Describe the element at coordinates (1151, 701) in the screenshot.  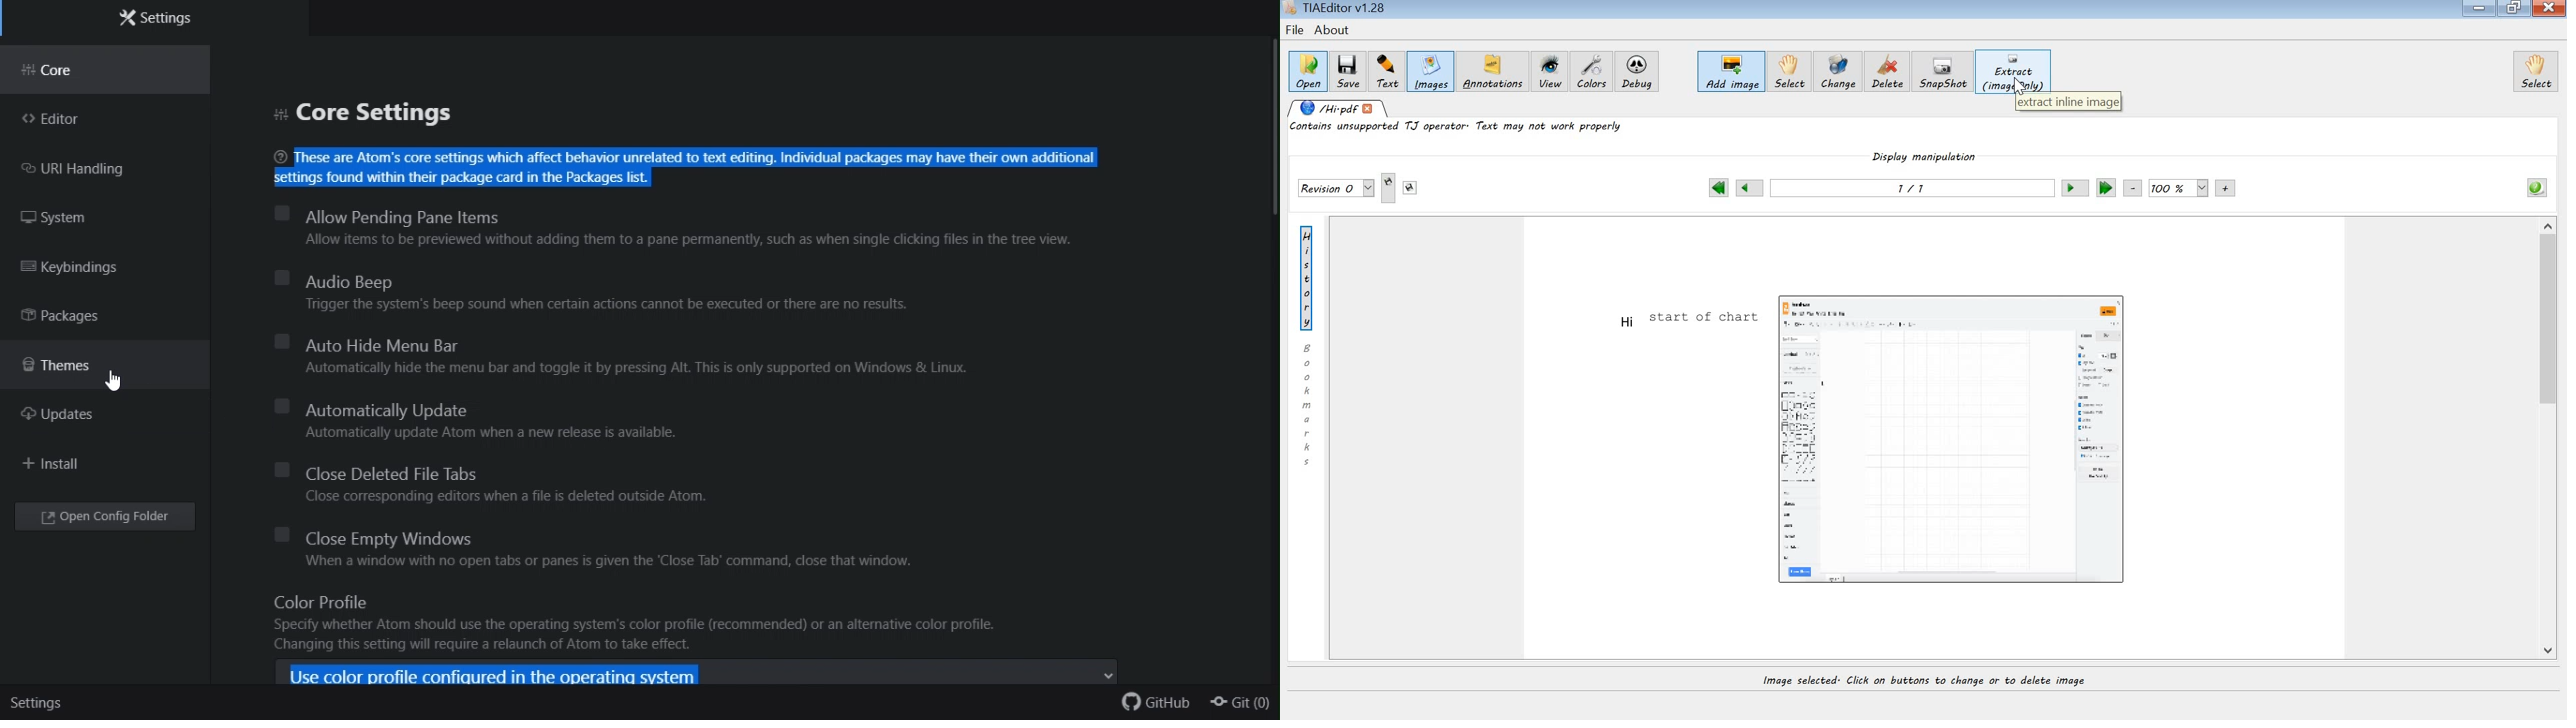
I see `github` at that location.